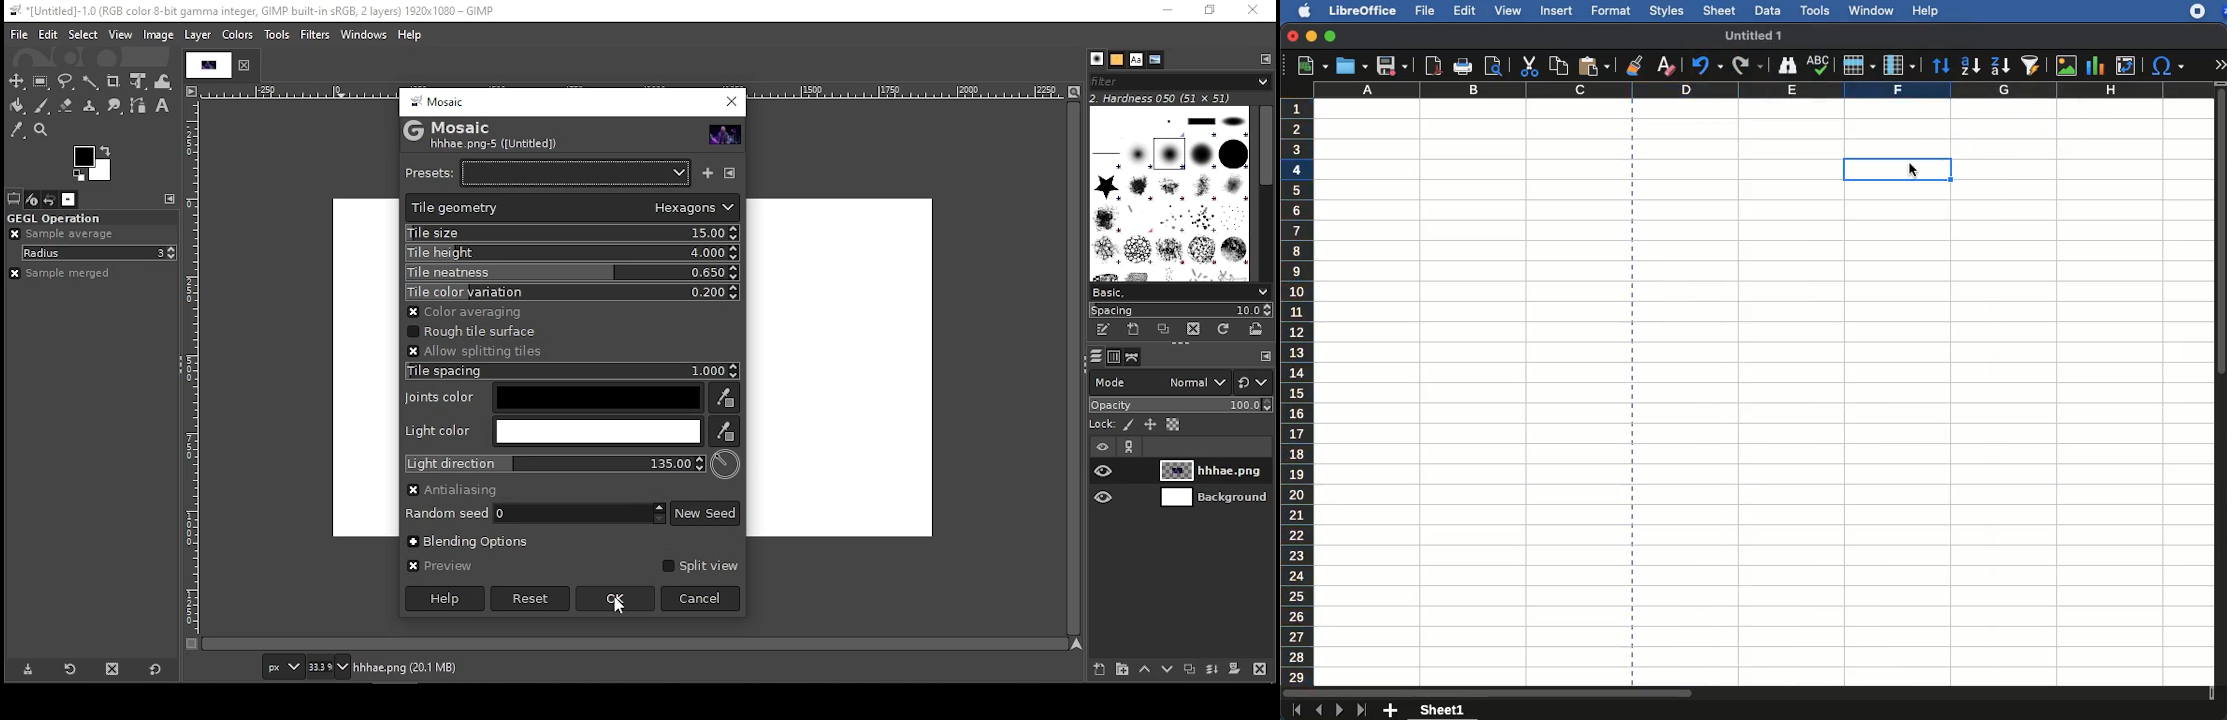 Image resolution: width=2240 pixels, height=728 pixels. I want to click on sample merged, so click(61, 274).